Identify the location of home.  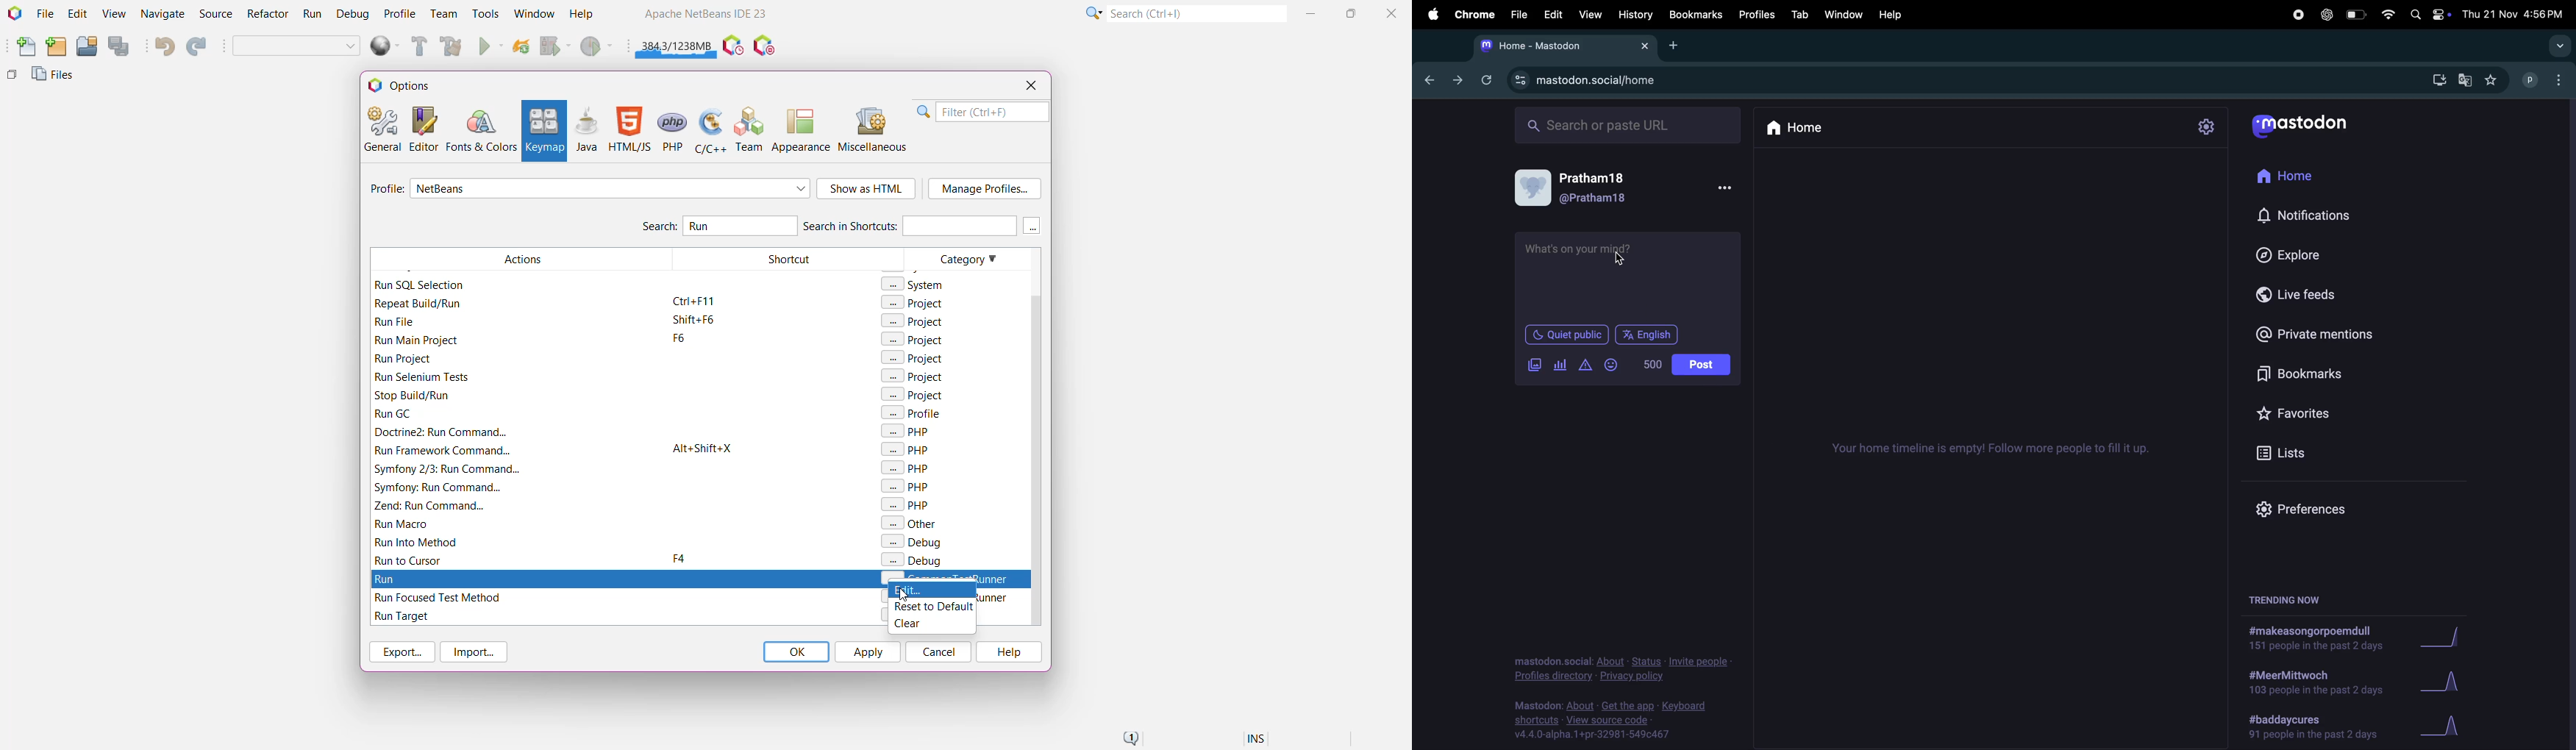
(1801, 128).